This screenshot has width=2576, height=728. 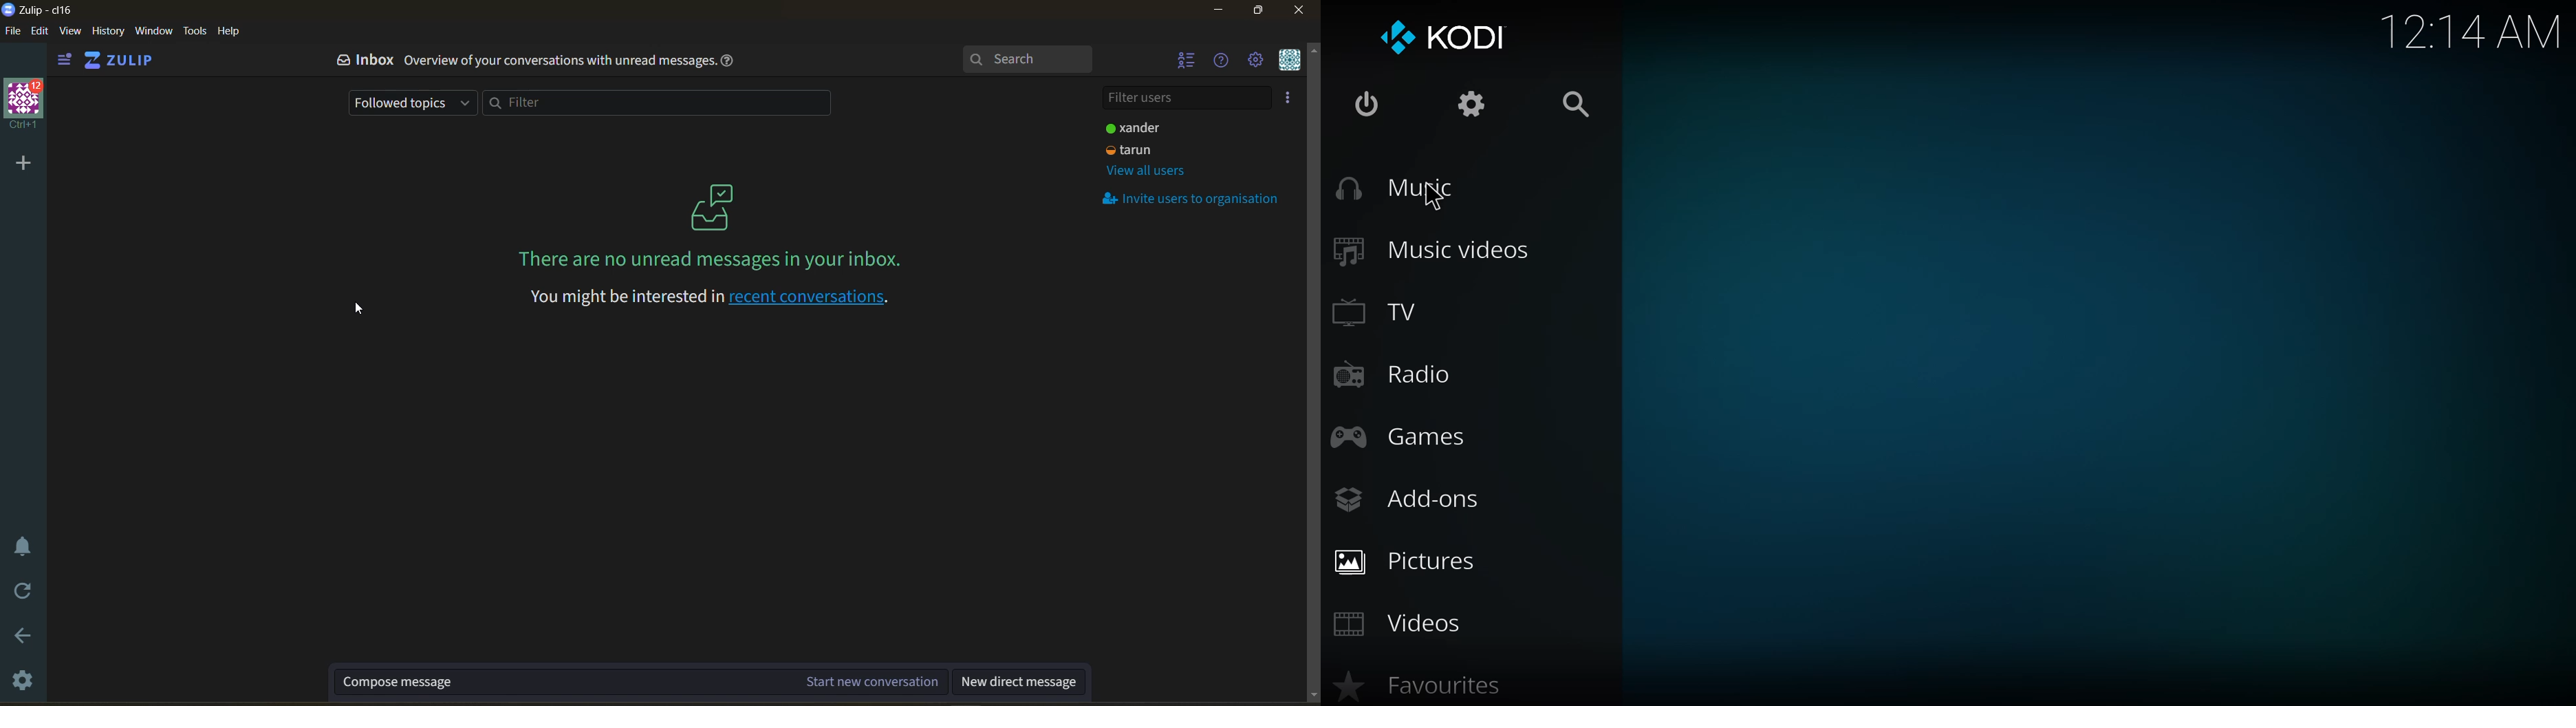 I want to click on user 2, so click(x=1147, y=151).